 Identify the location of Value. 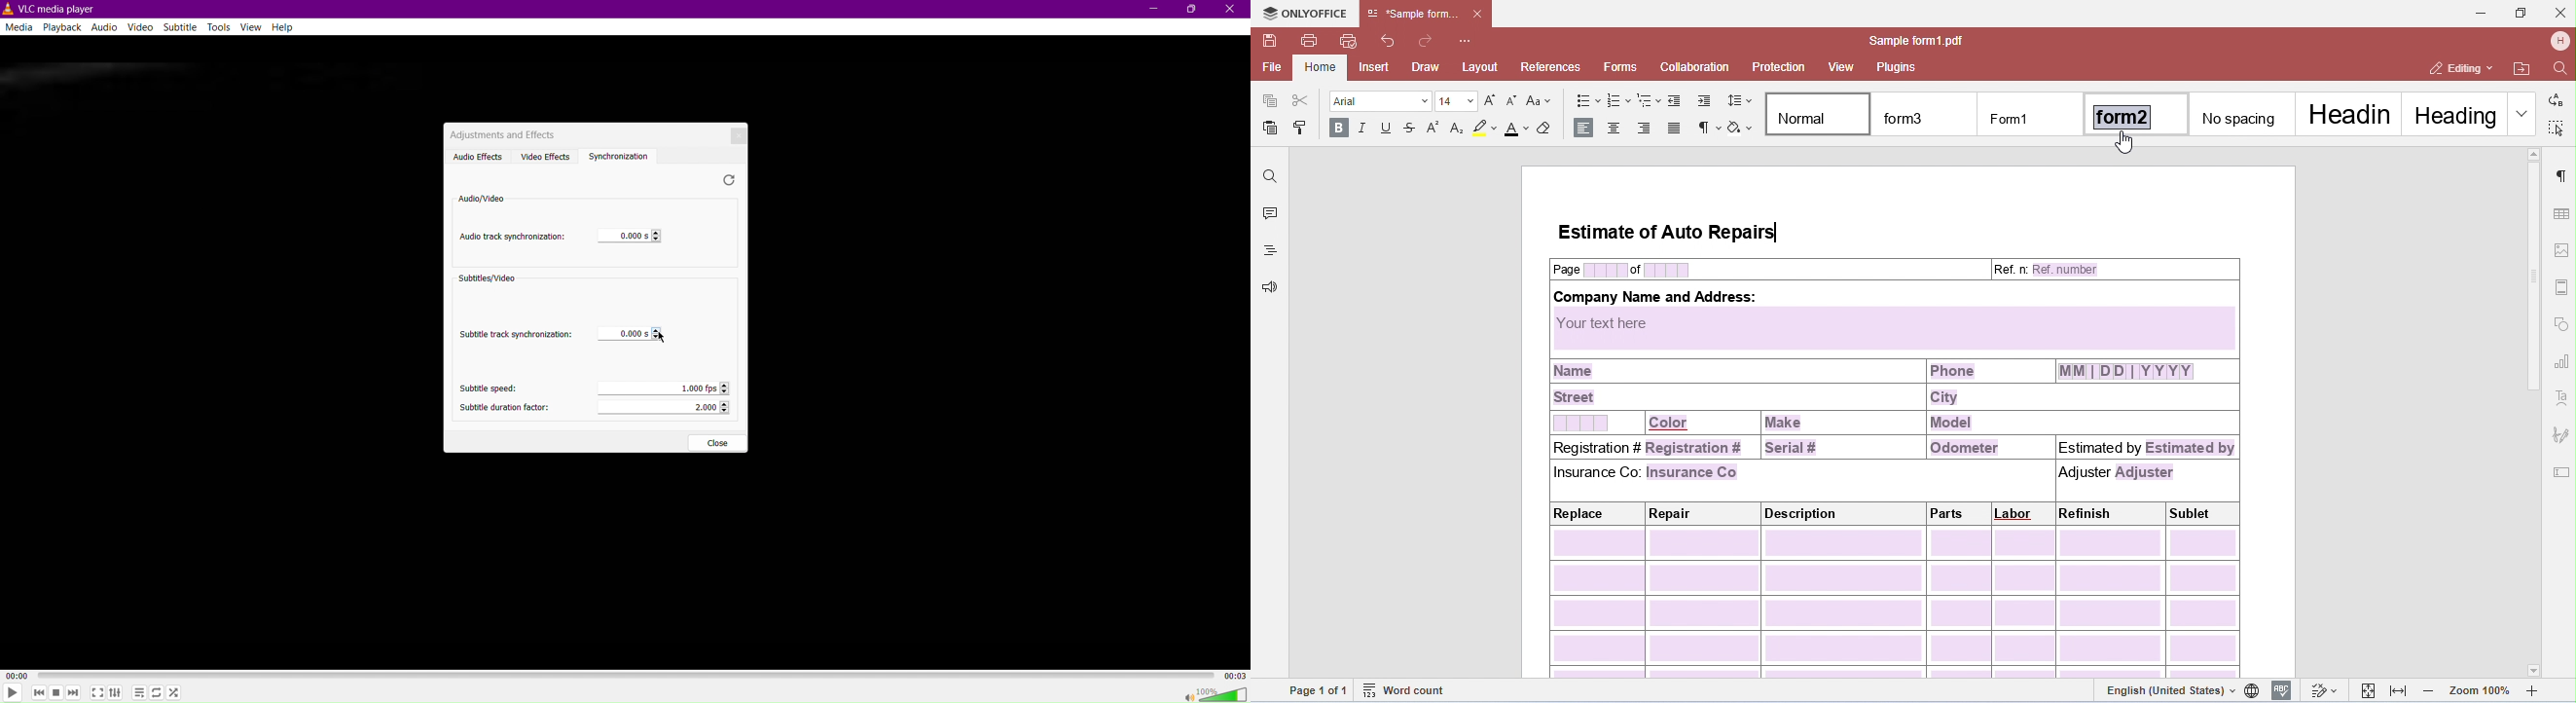
(630, 334).